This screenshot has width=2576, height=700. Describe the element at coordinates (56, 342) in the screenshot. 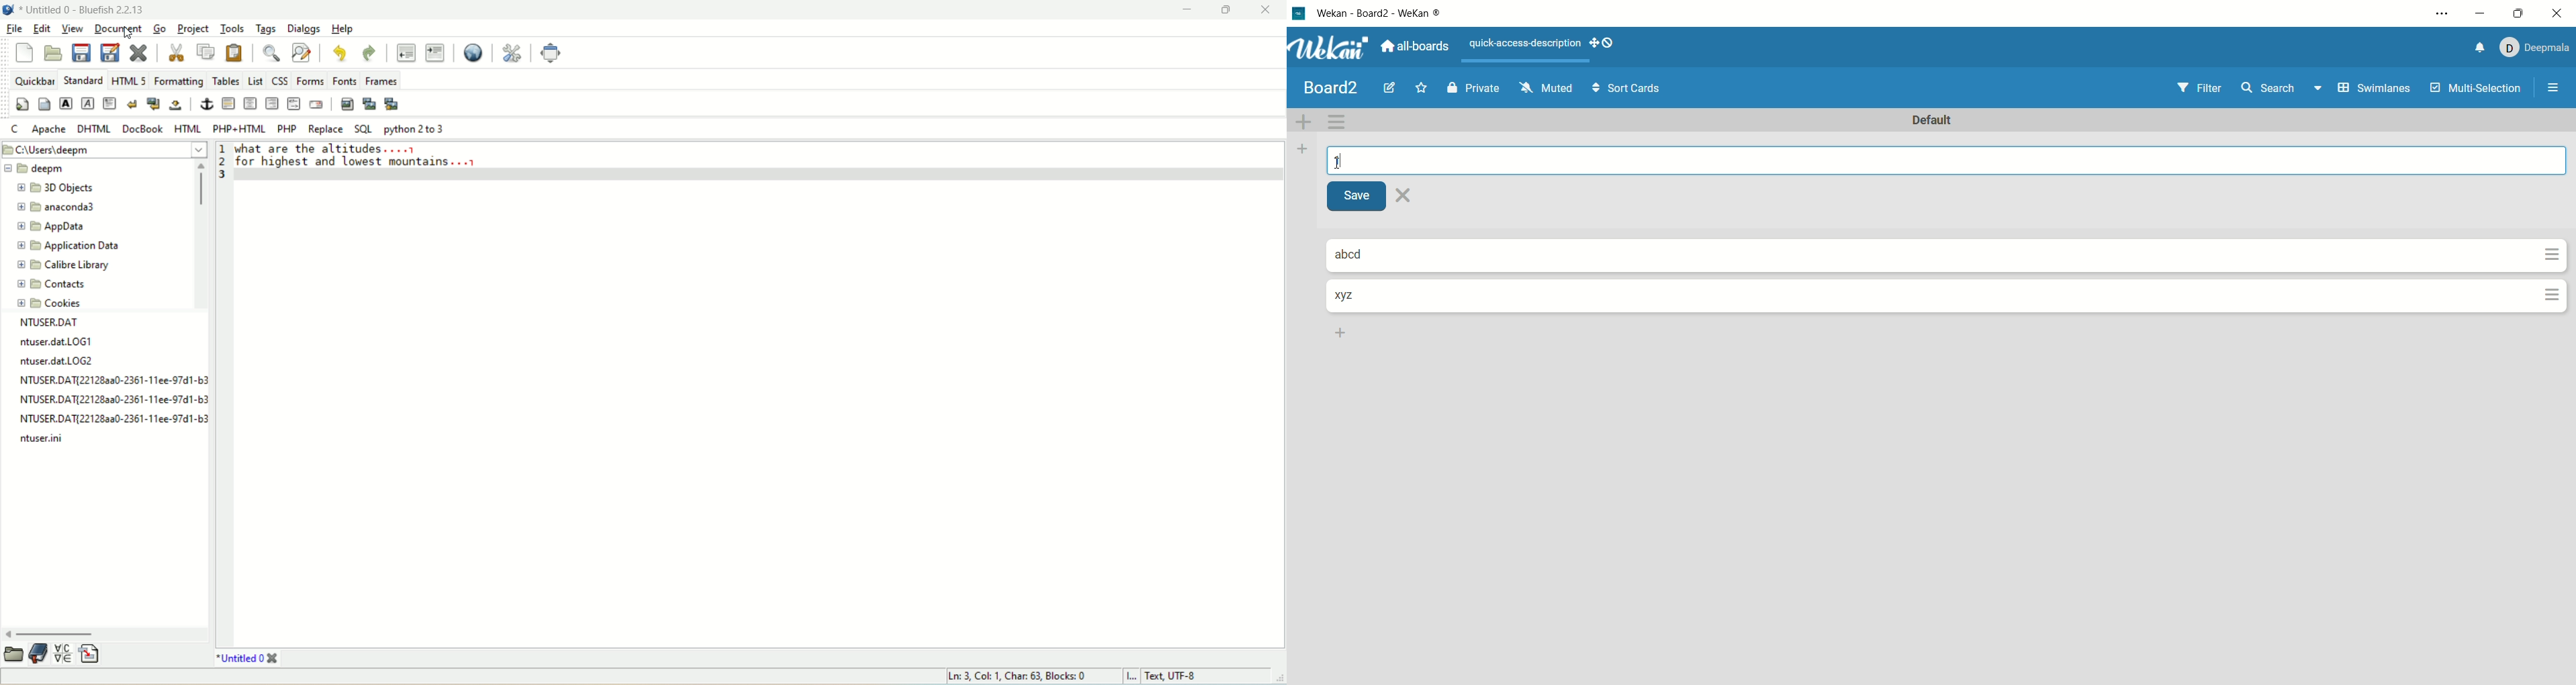

I see `ntuser.dat.LOG1` at that location.